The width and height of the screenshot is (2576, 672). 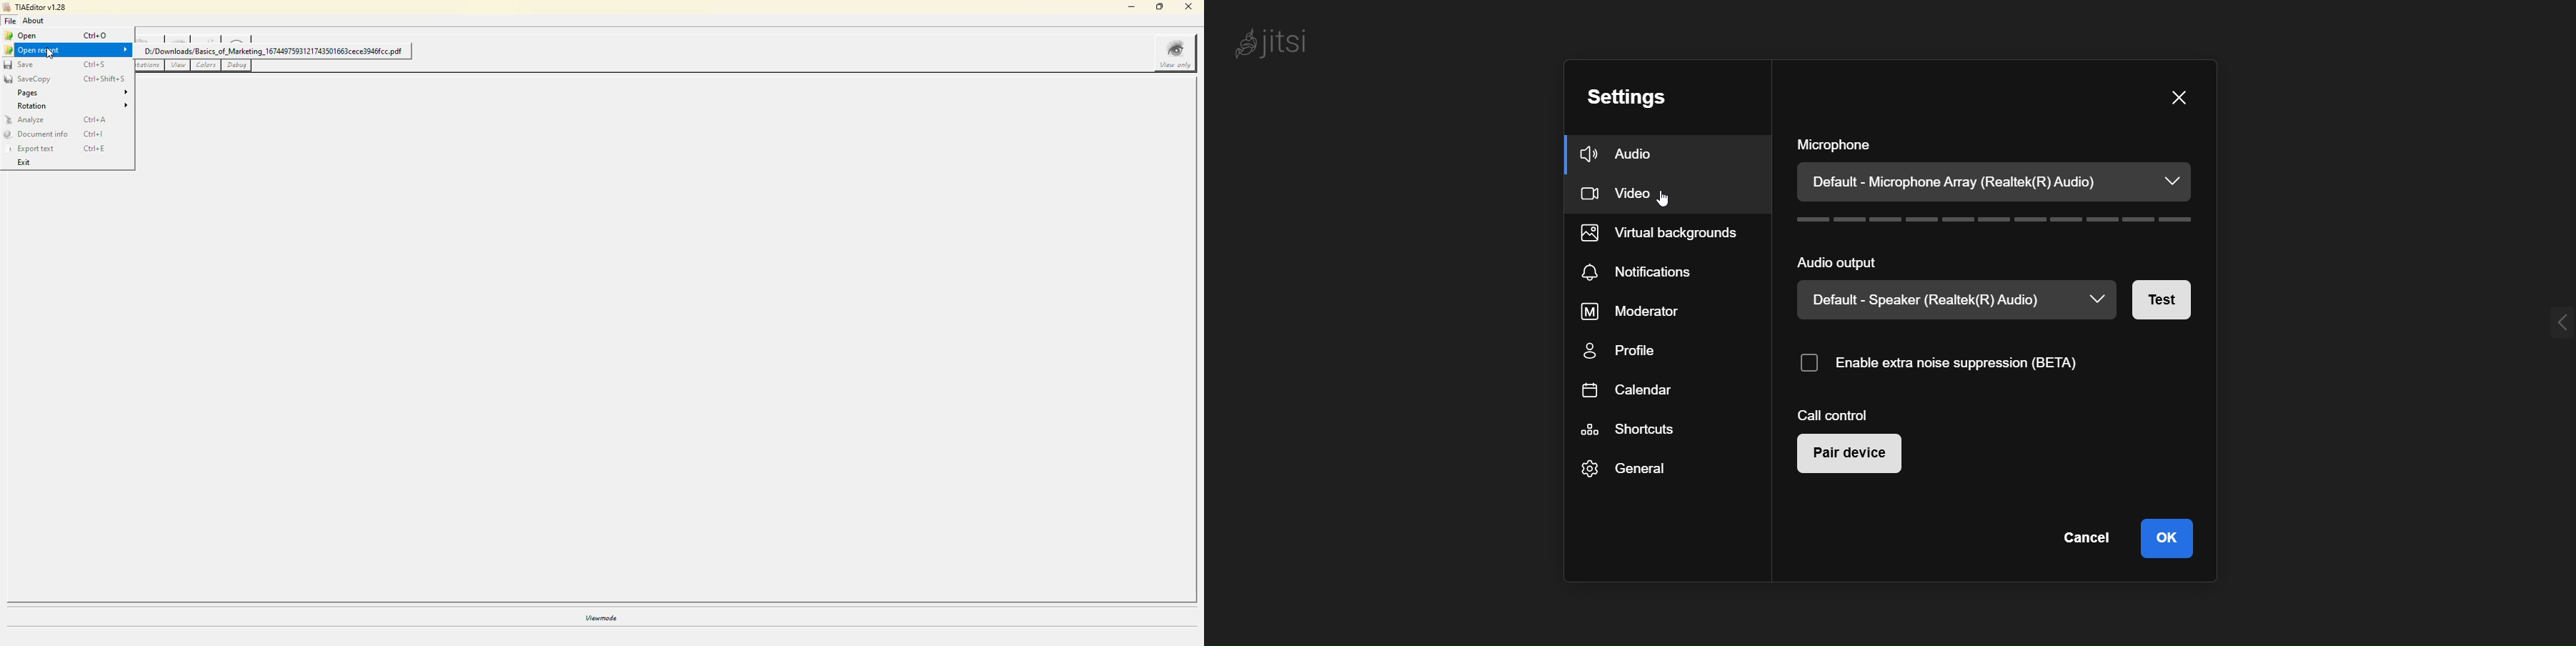 I want to click on call control, so click(x=1835, y=413).